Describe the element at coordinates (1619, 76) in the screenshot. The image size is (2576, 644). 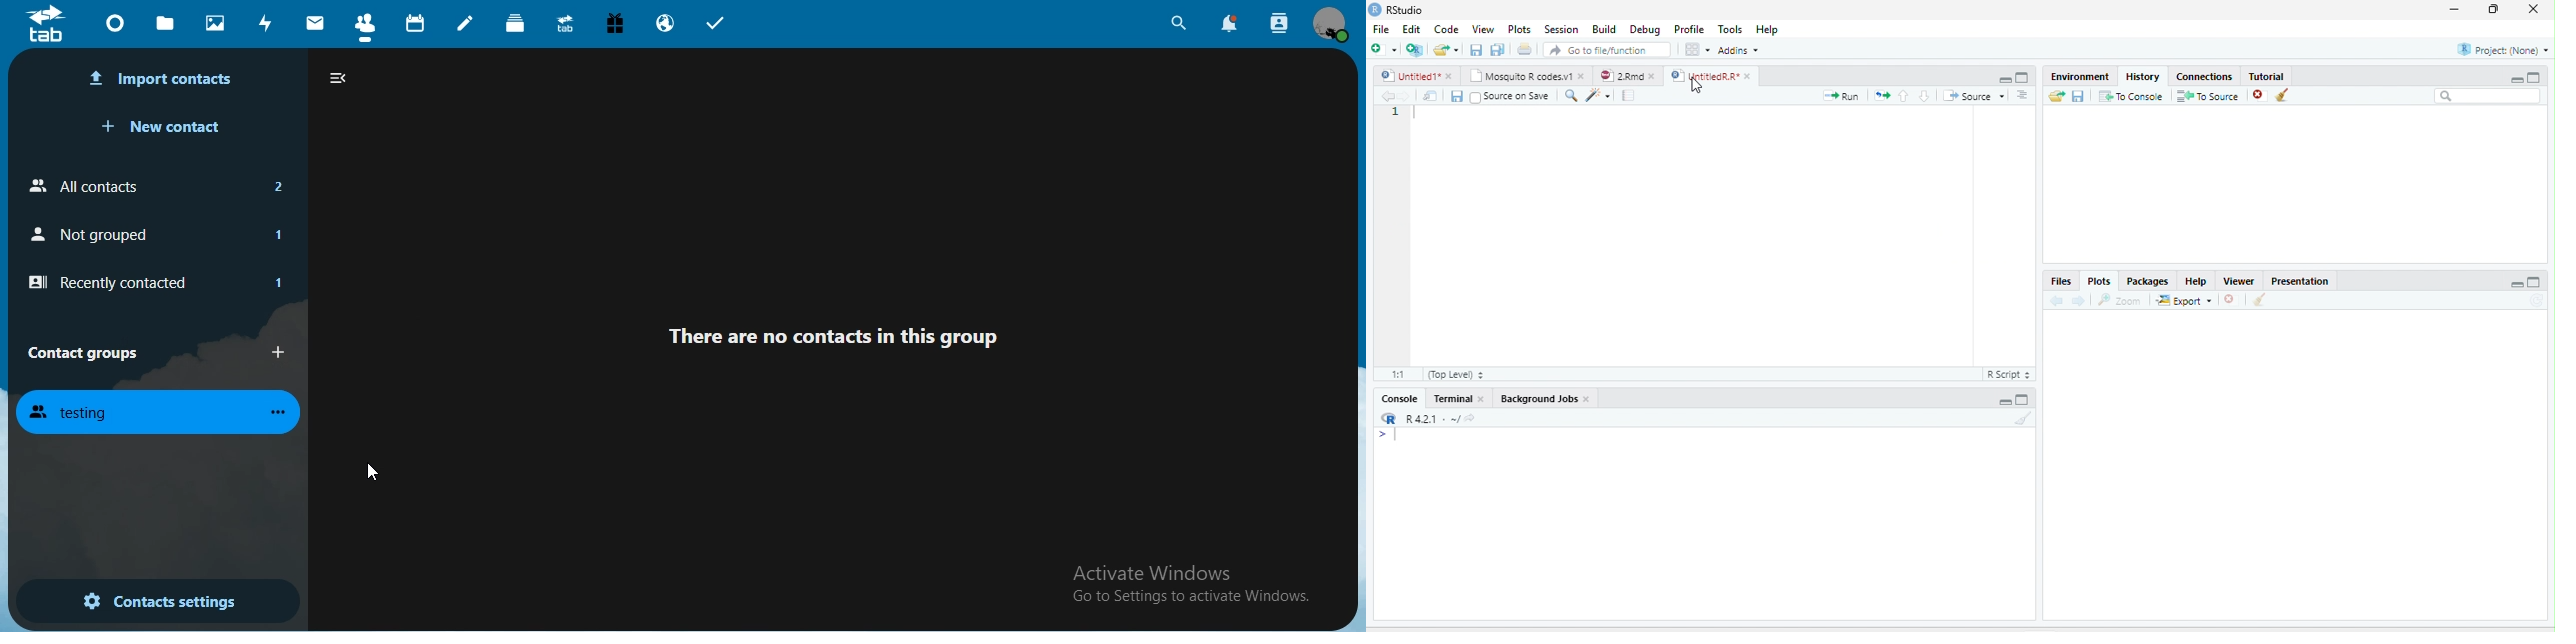
I see `2.Rmd` at that location.